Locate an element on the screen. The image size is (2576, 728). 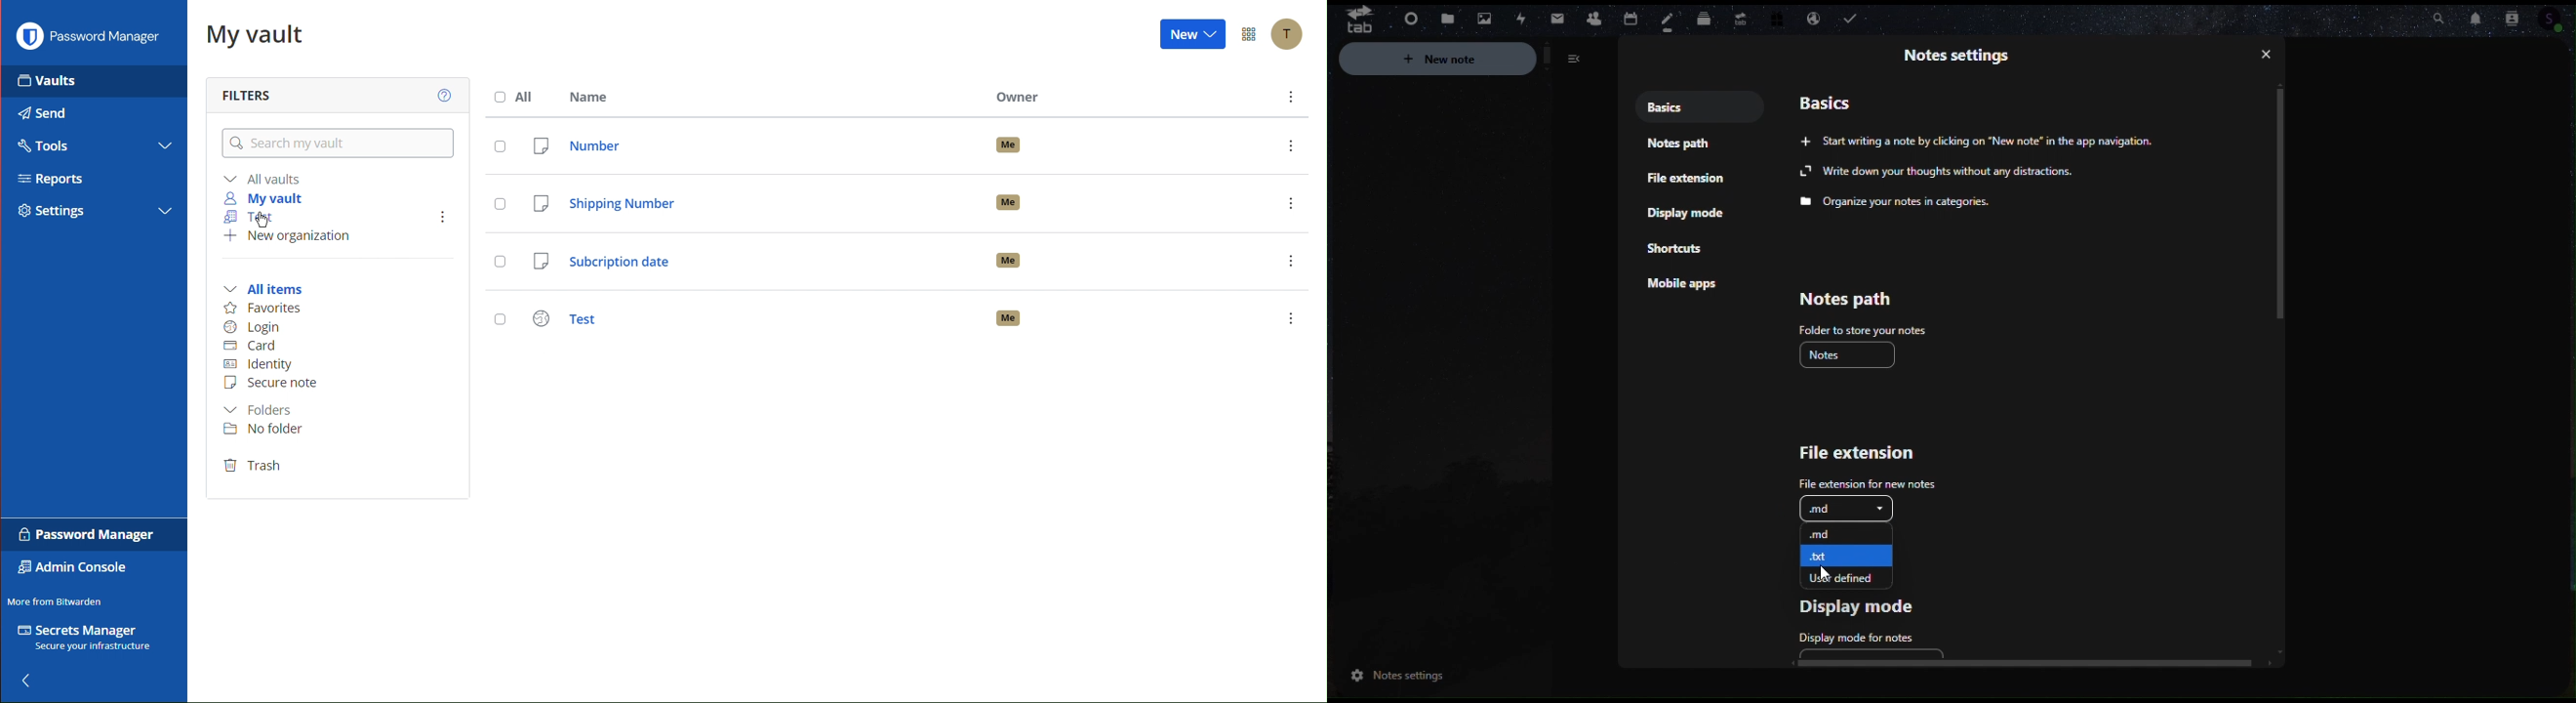
tab is located at coordinates (1352, 19).